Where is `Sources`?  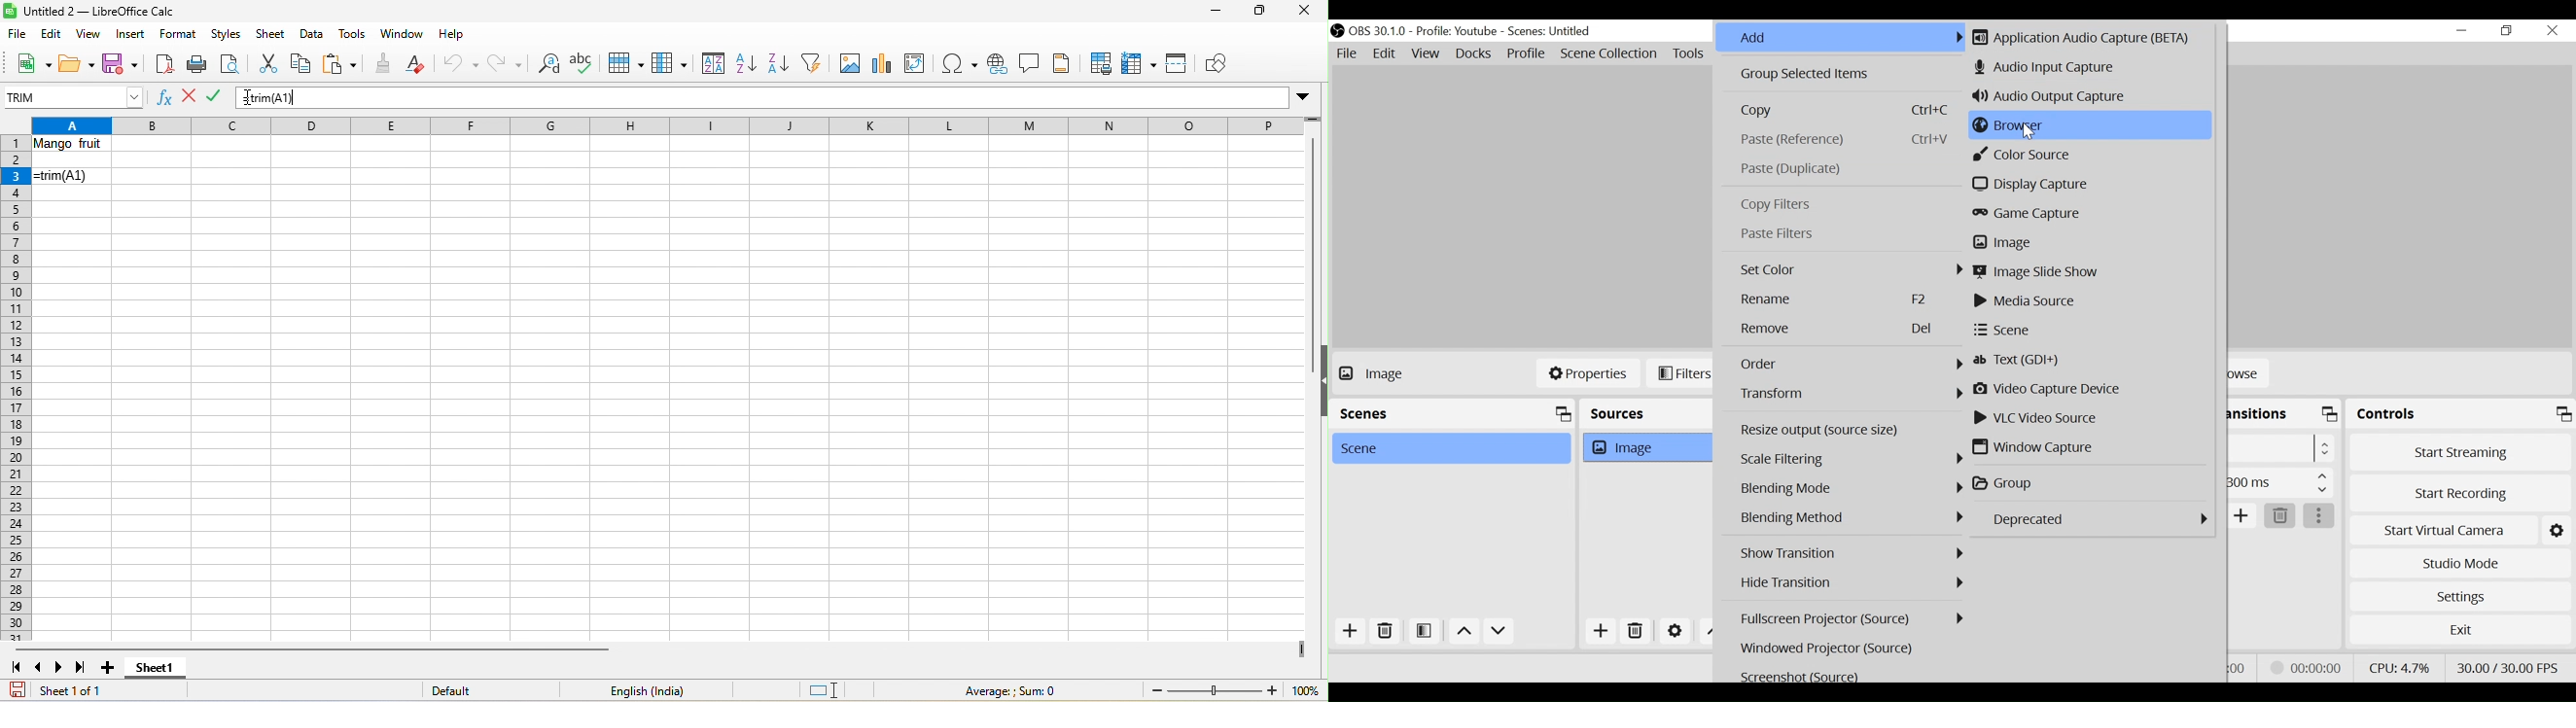 Sources is located at coordinates (1640, 416).